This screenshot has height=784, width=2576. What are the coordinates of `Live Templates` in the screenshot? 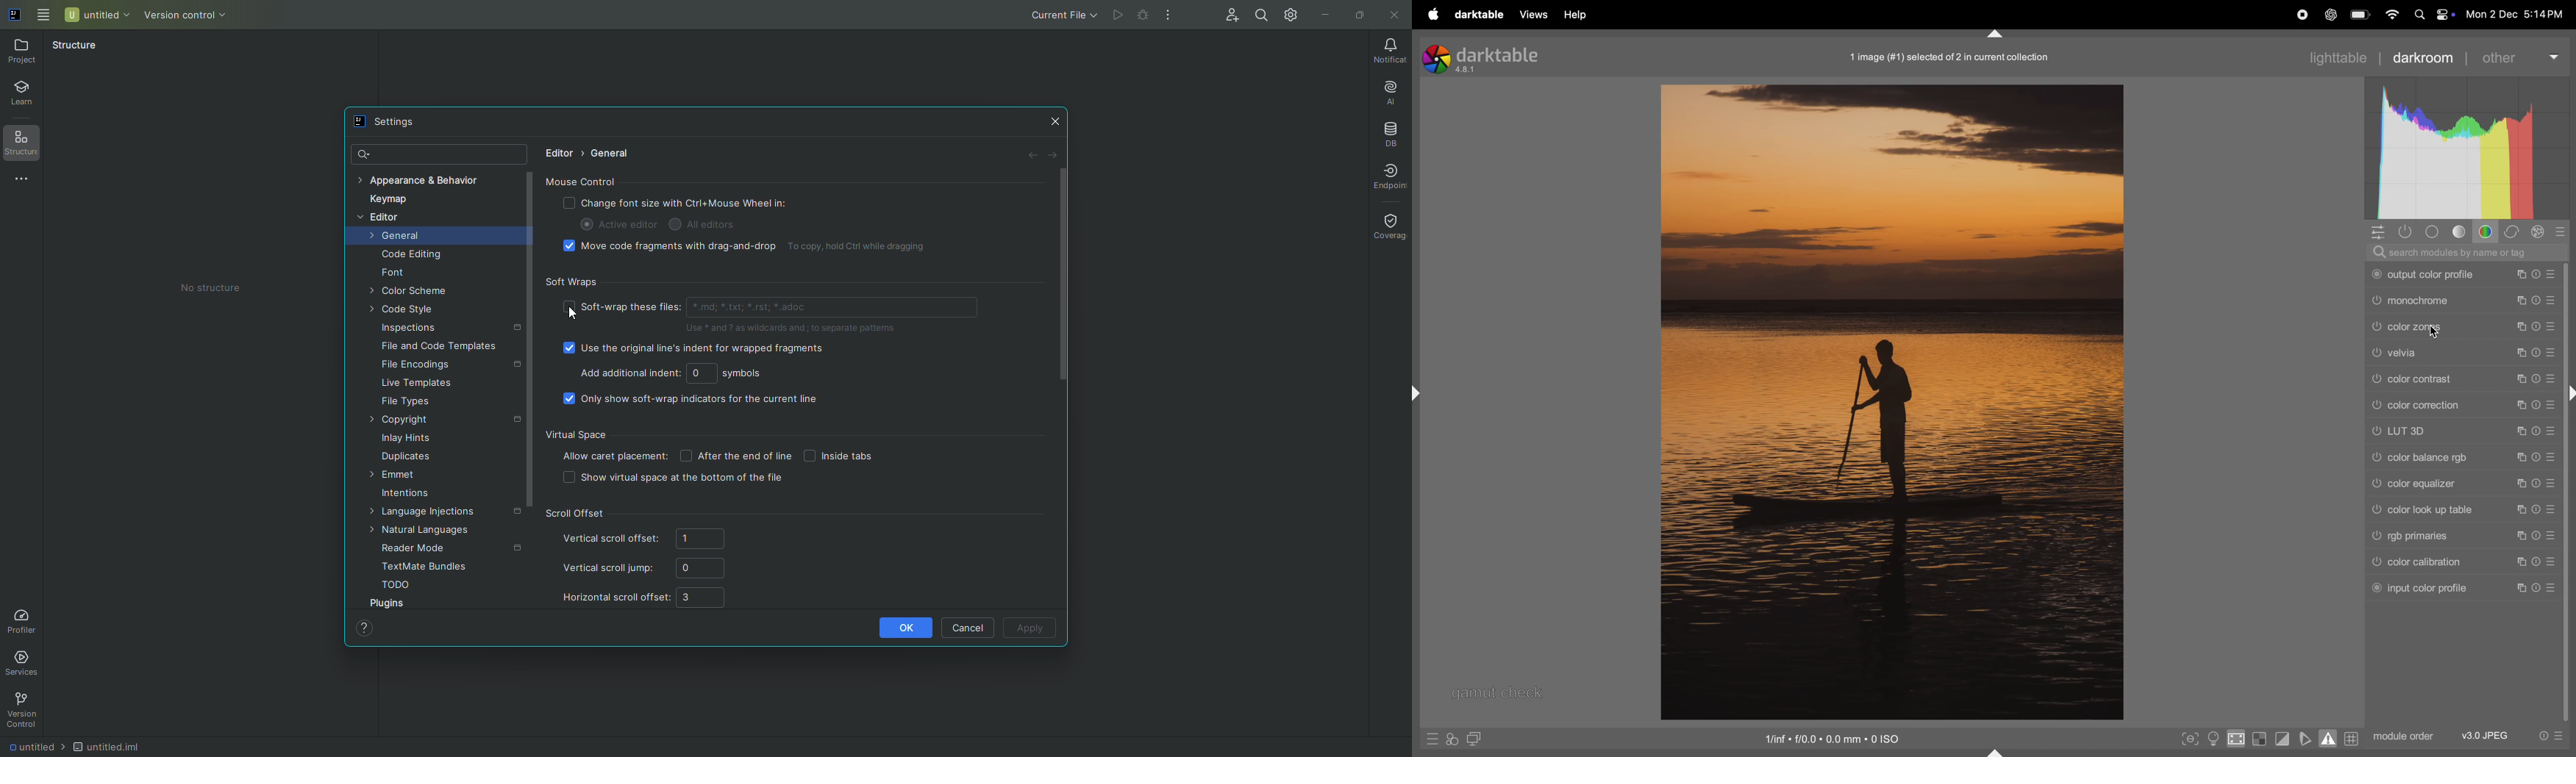 It's located at (418, 384).